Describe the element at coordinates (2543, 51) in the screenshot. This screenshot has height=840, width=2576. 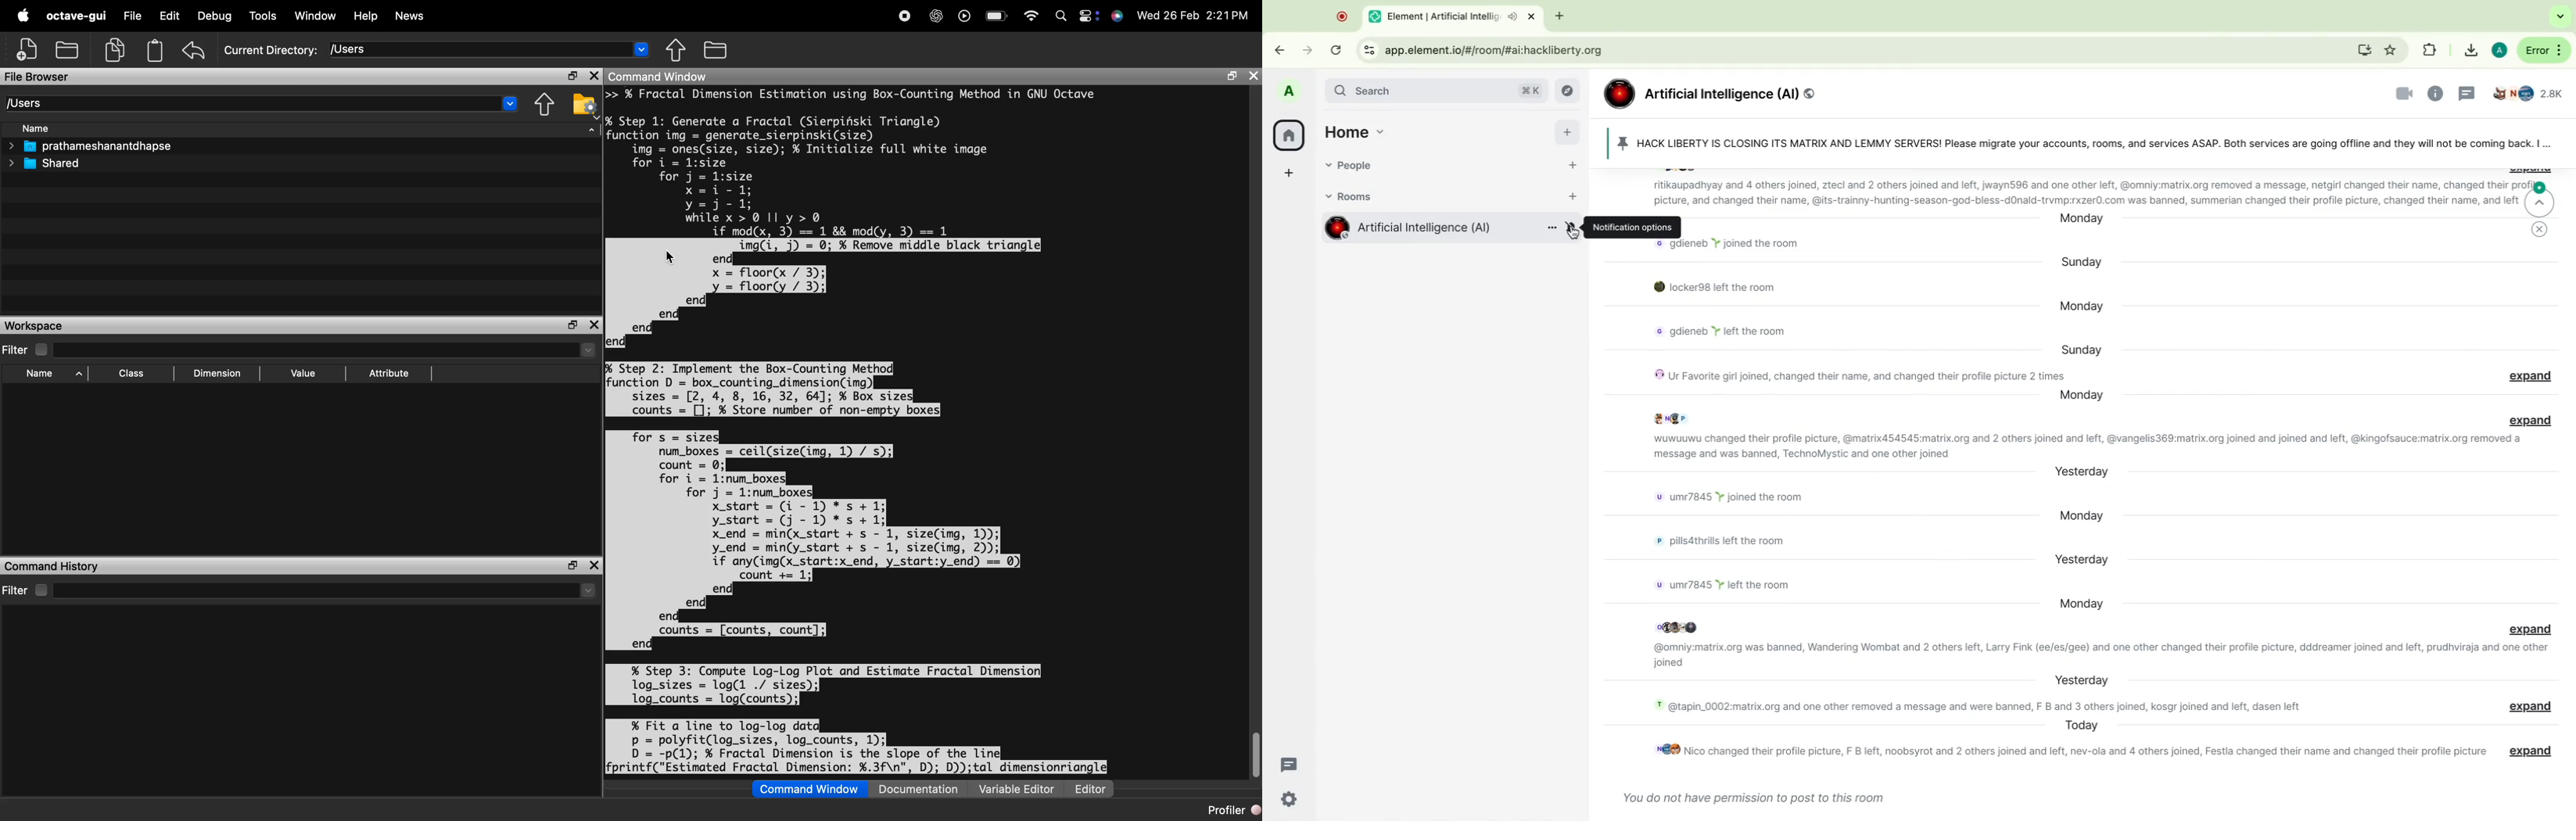
I see `more` at that location.